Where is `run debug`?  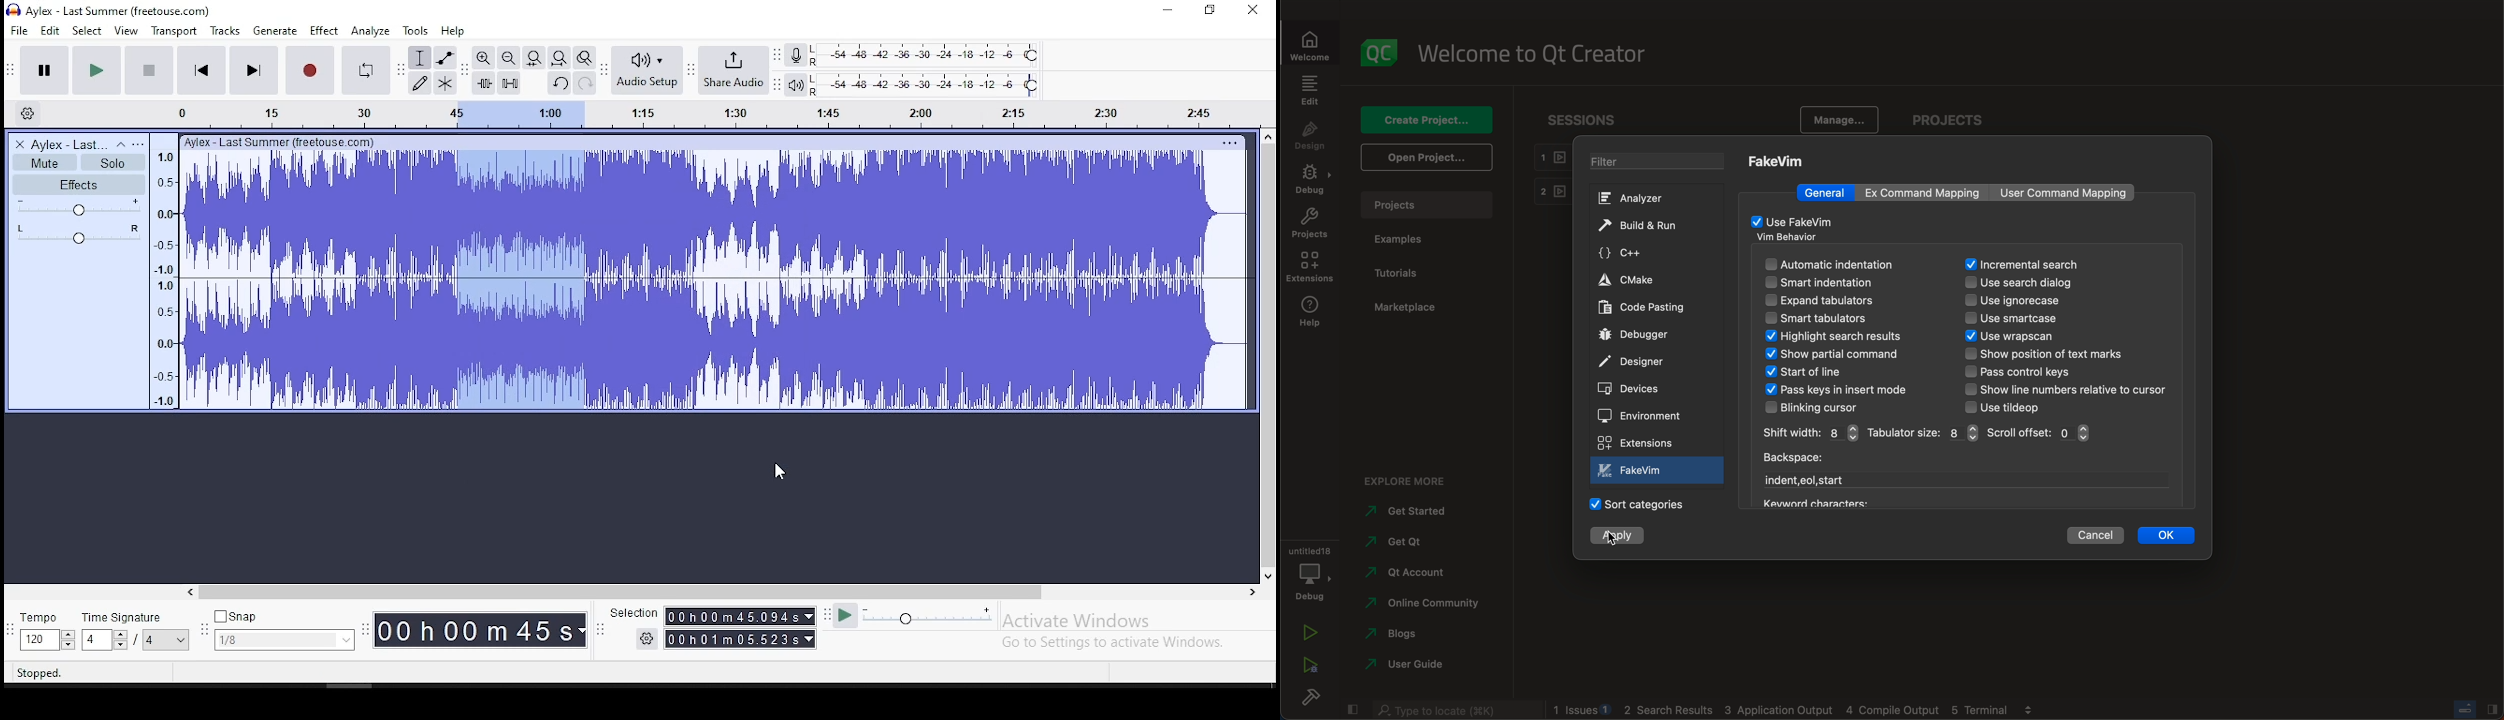
run debug is located at coordinates (1308, 666).